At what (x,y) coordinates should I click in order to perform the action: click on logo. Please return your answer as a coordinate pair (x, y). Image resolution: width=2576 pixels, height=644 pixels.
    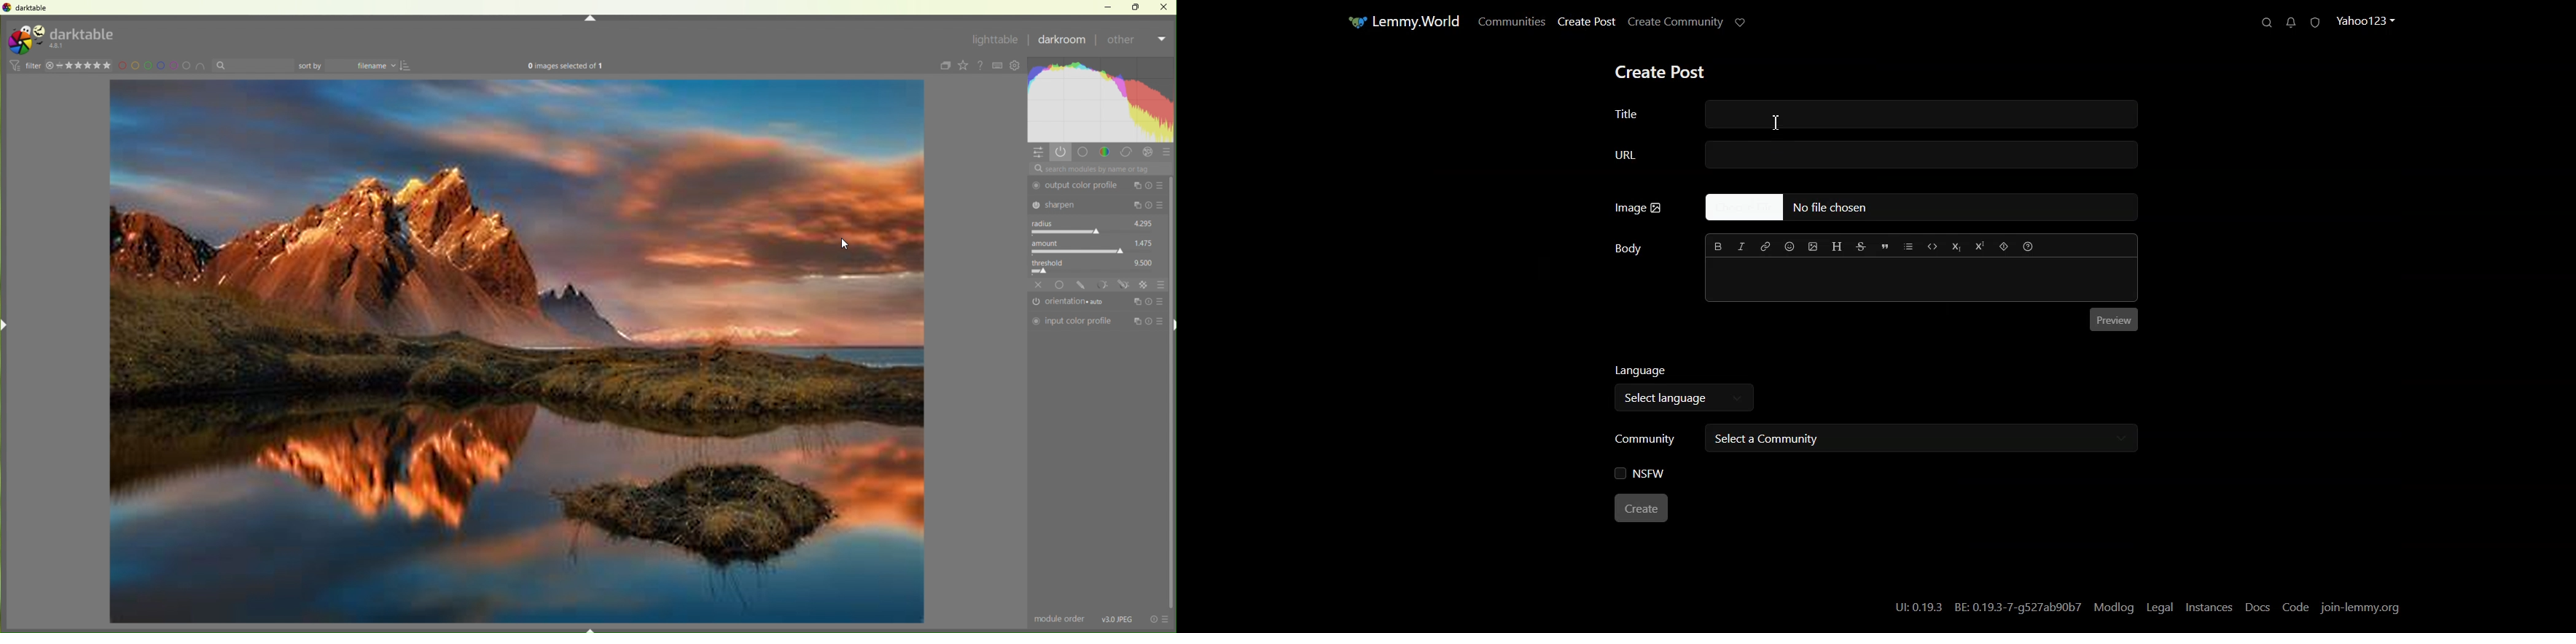
    Looking at the image, I should click on (25, 40).